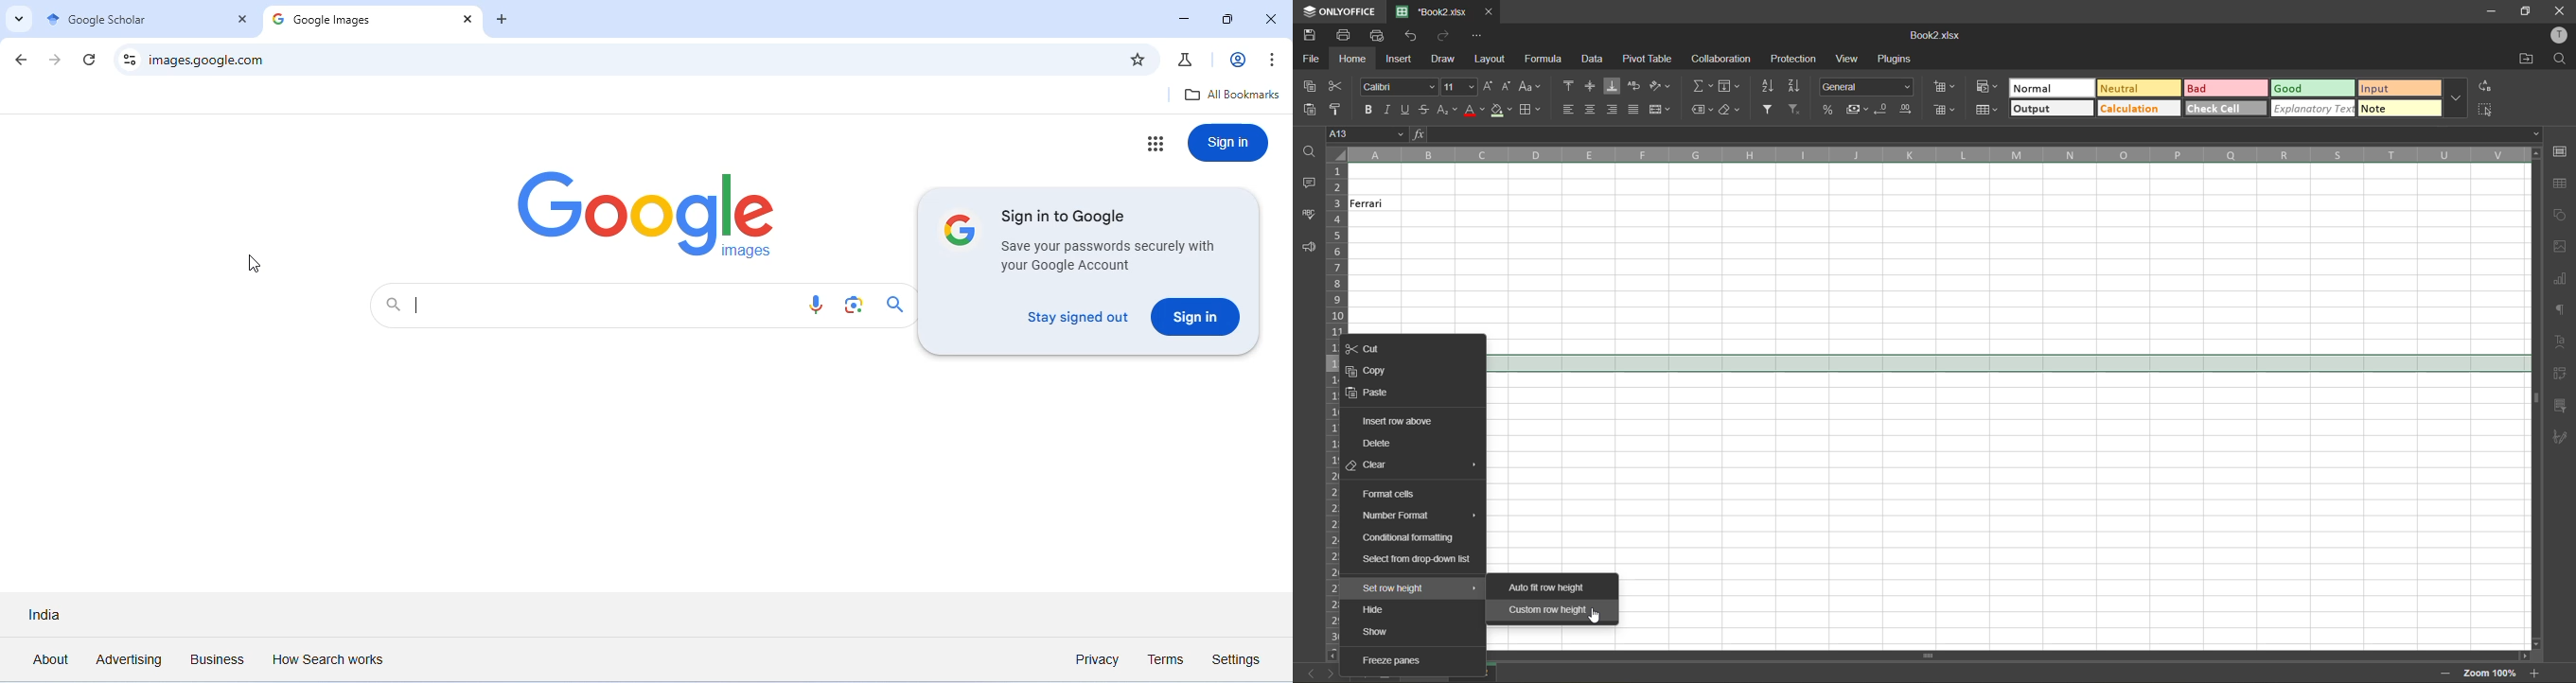  What do you see at coordinates (1371, 393) in the screenshot?
I see `paste` at bounding box center [1371, 393].